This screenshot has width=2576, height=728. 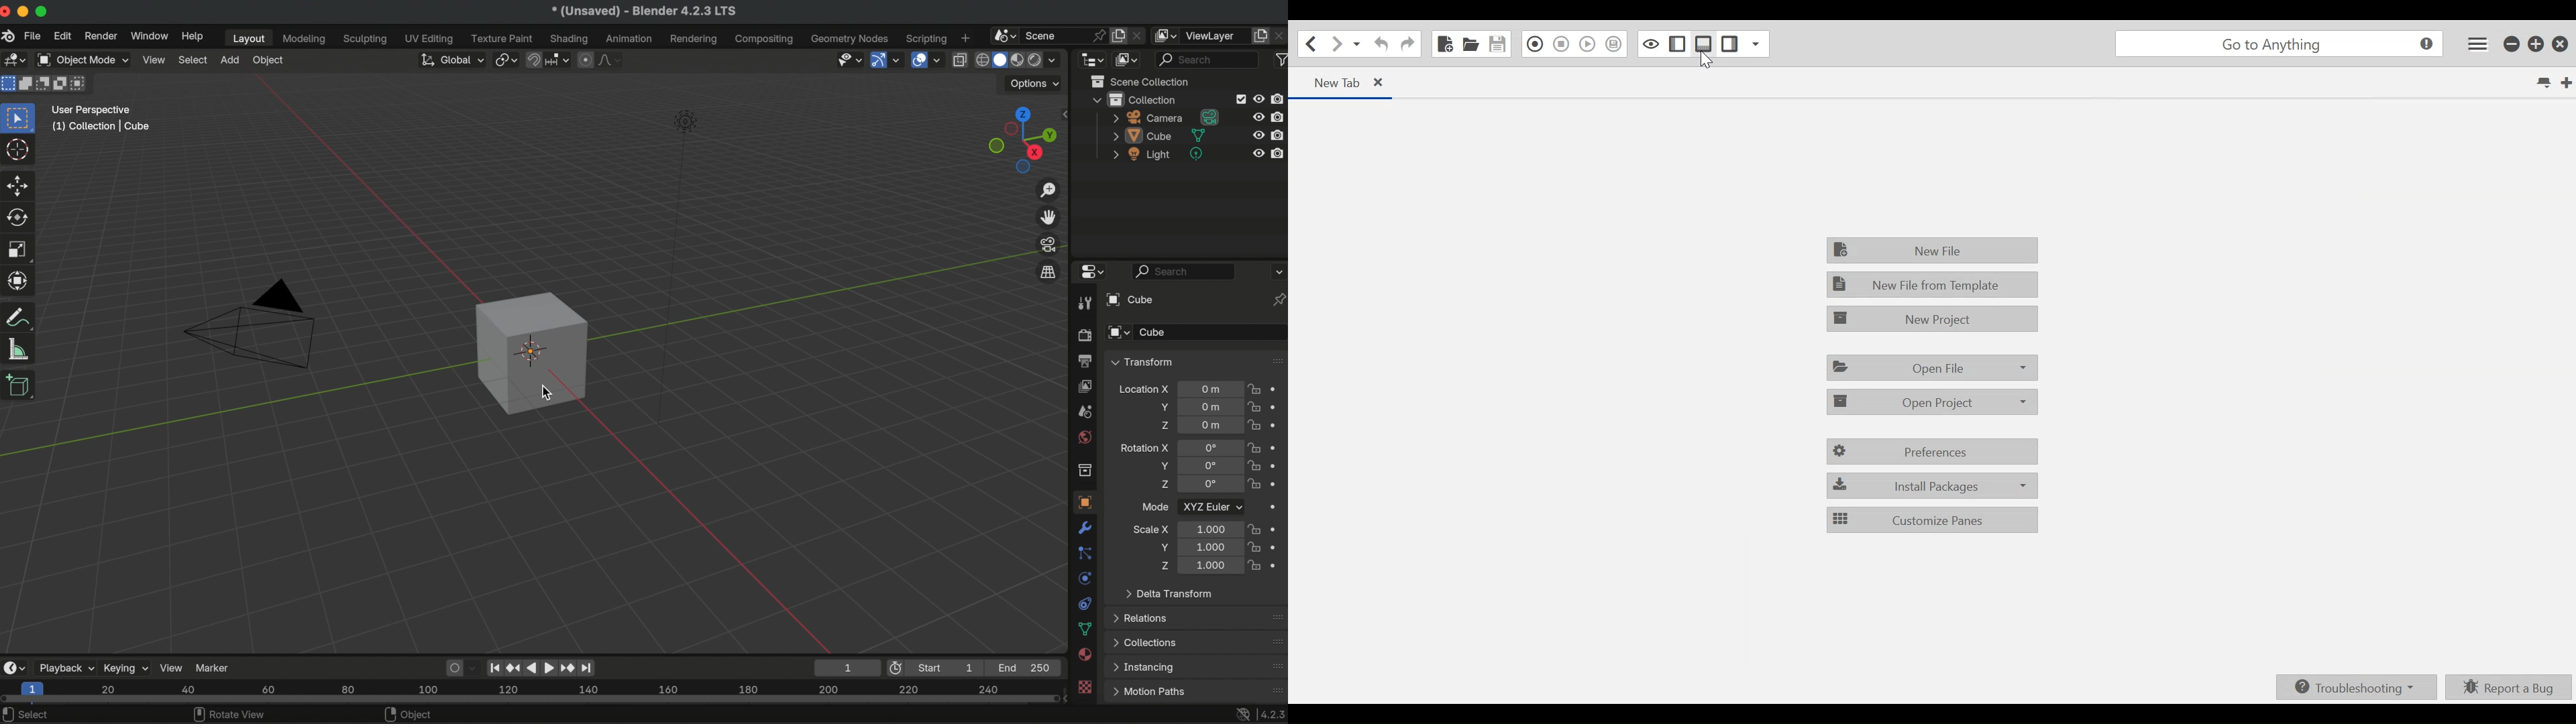 I want to click on * (Unsaved) - Blender 4.2.3 LTS, so click(x=643, y=12).